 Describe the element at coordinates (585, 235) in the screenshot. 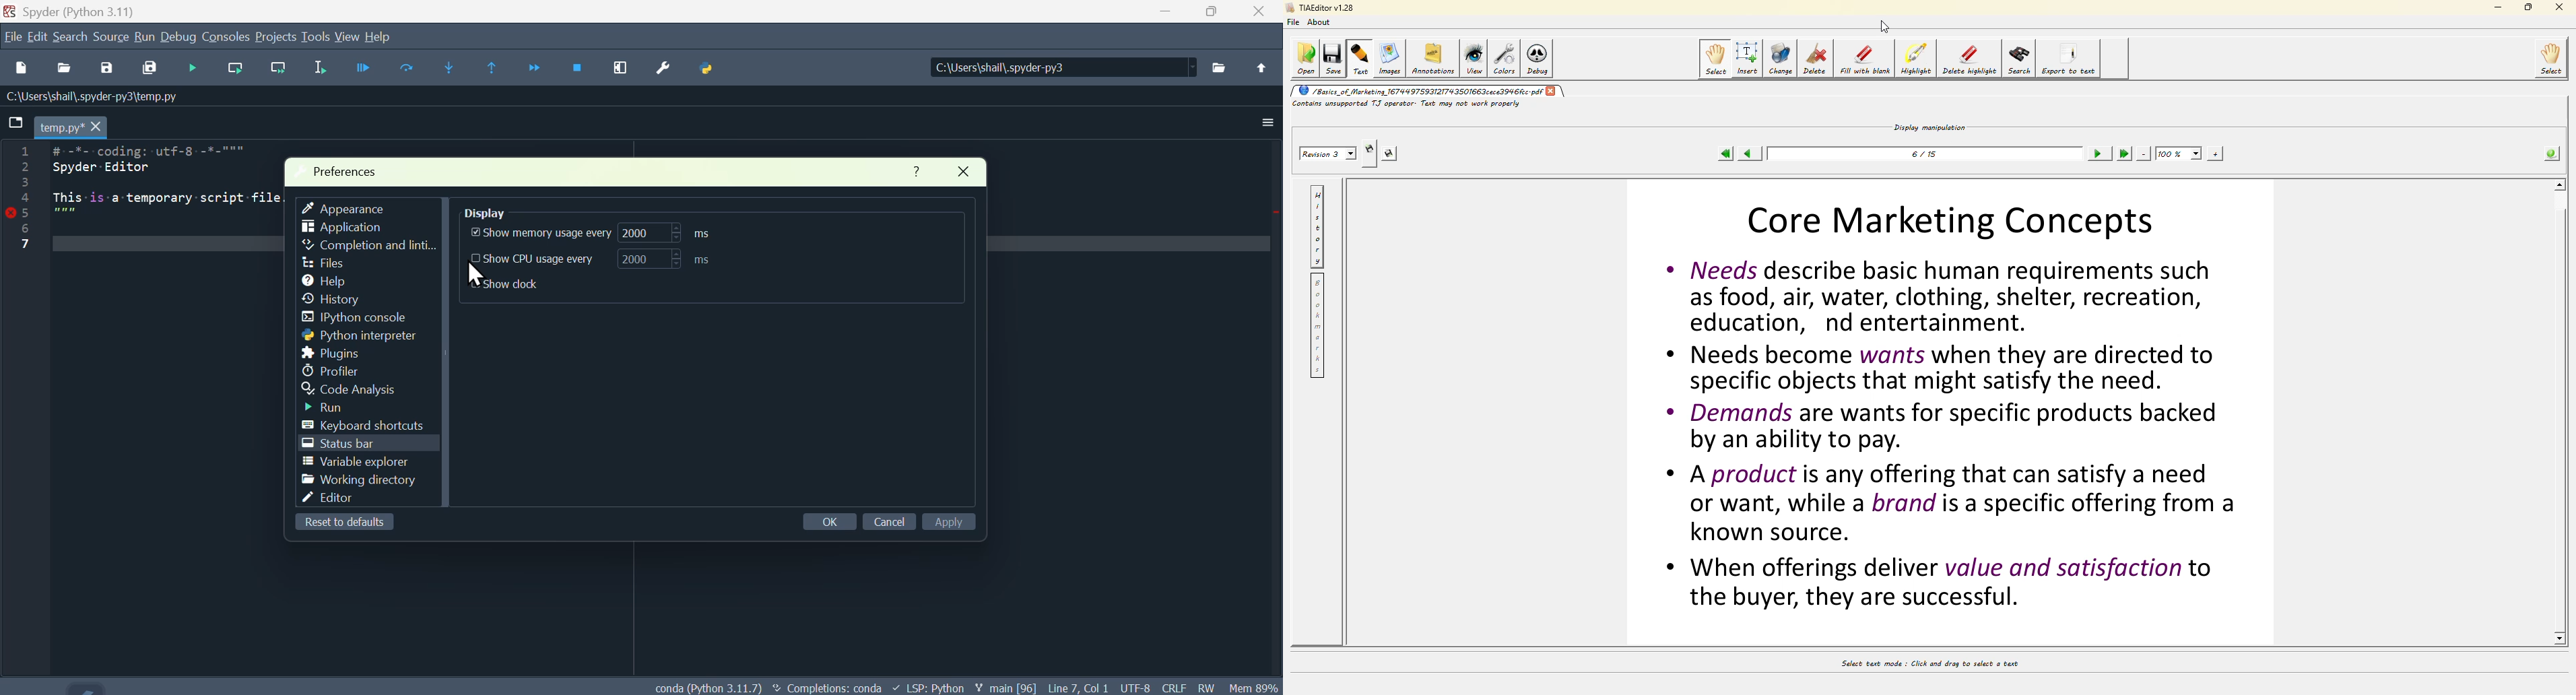

I see `Show memory usage` at that location.